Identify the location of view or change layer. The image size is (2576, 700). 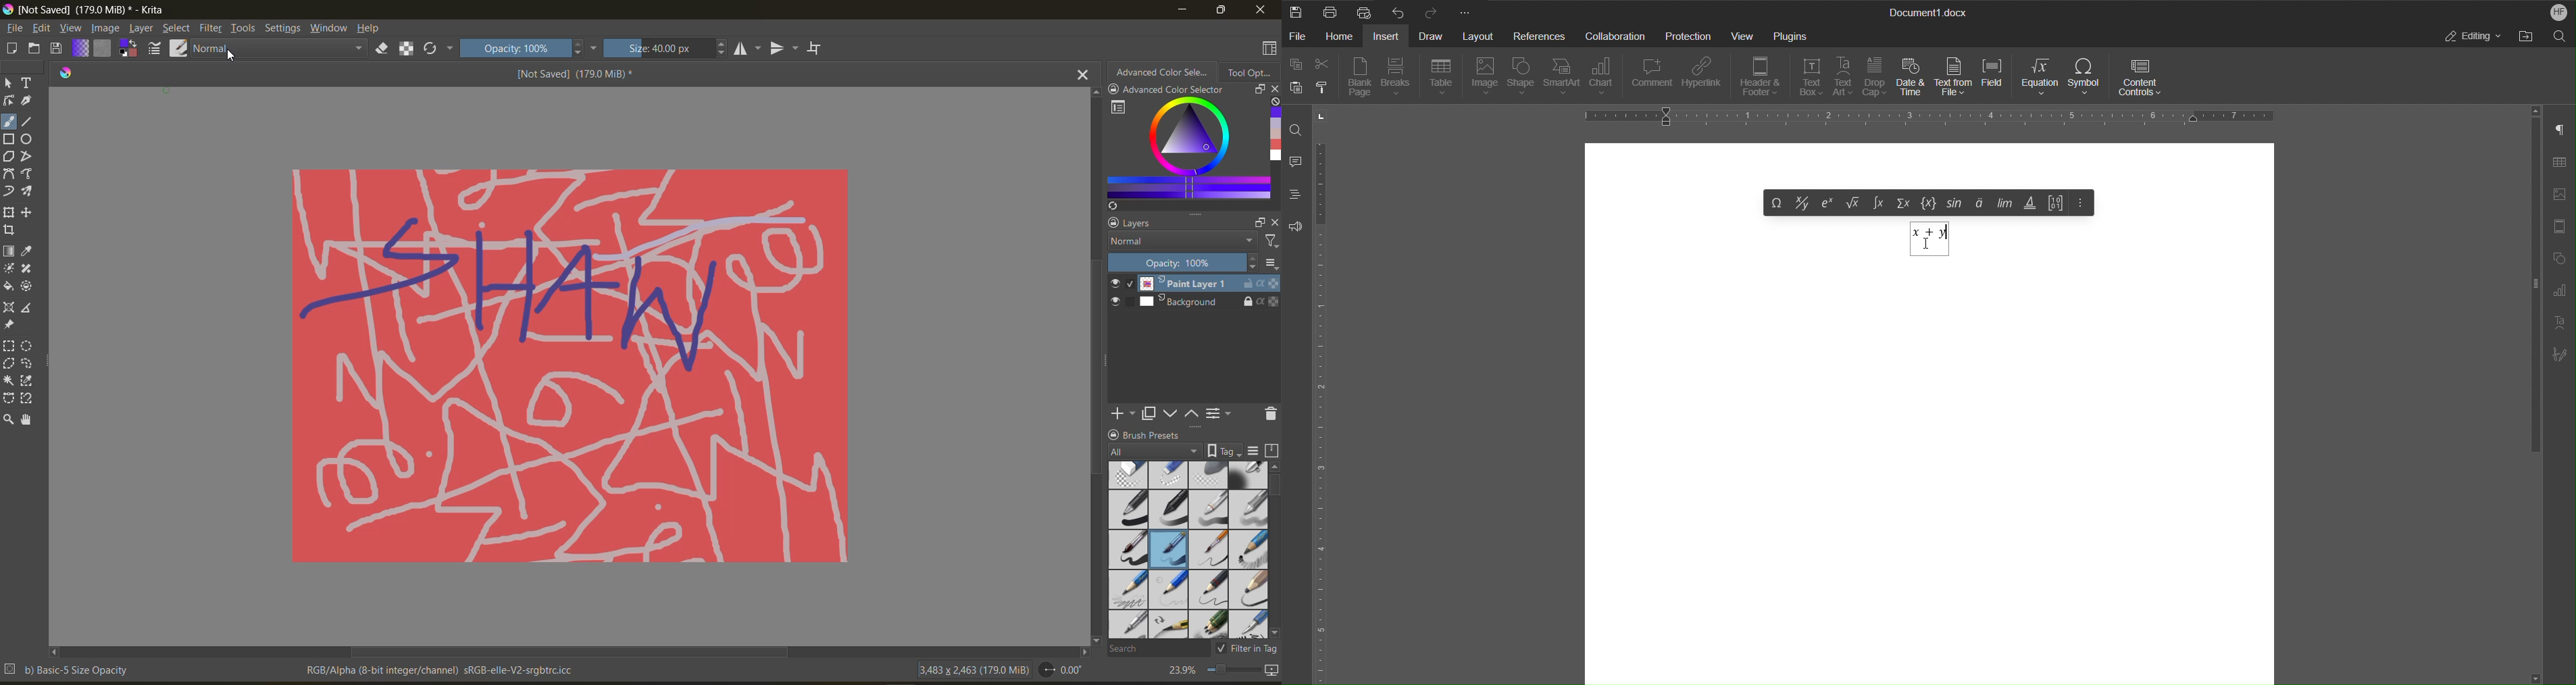
(1221, 413).